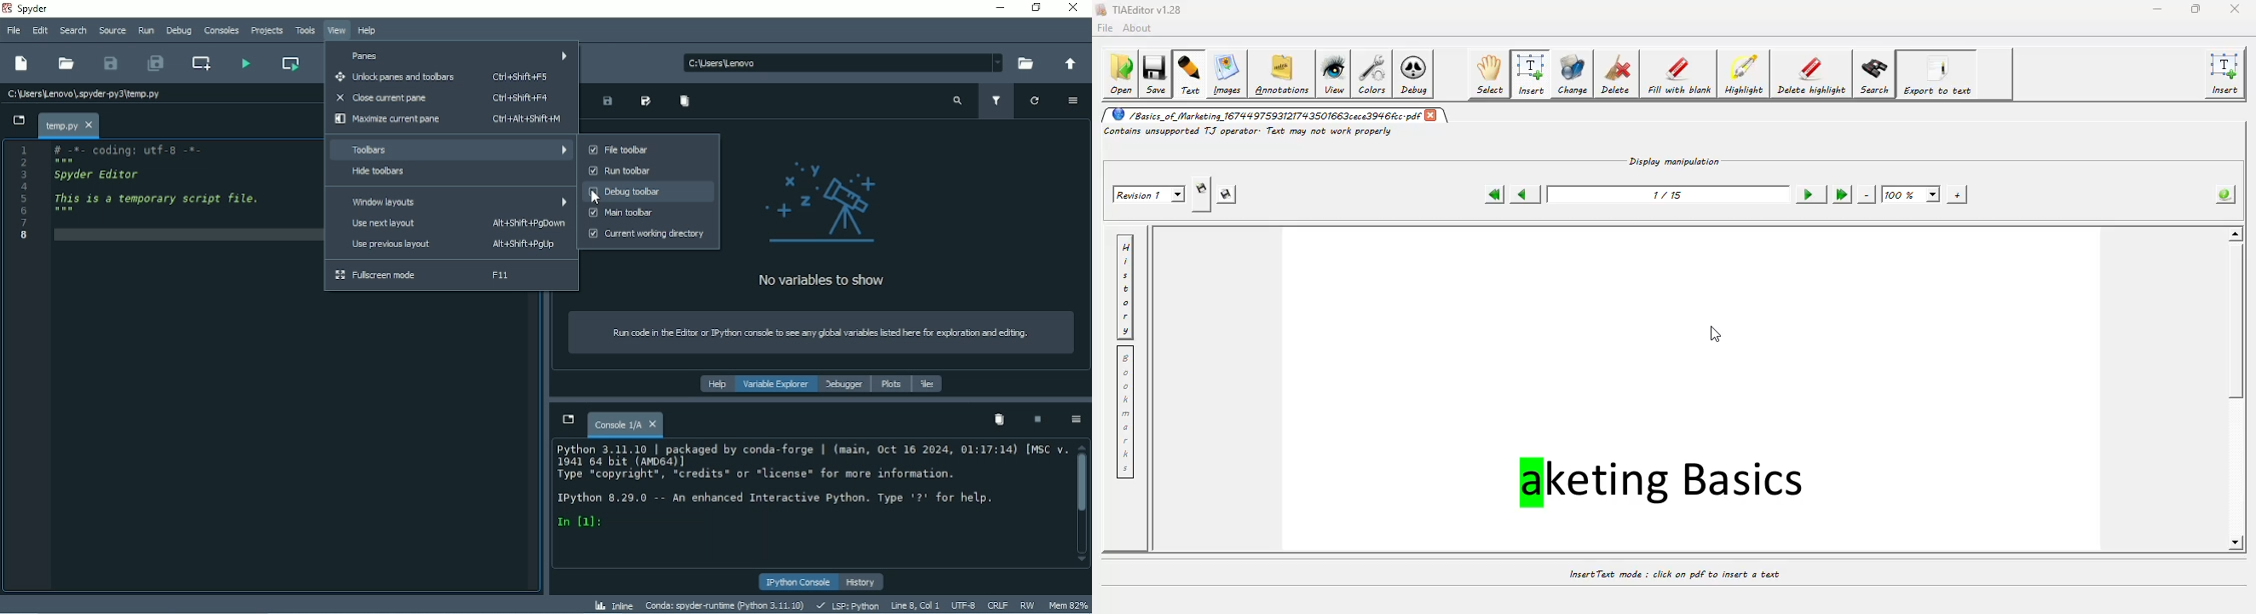  Describe the element at coordinates (647, 102) in the screenshot. I see `Save data as` at that location.